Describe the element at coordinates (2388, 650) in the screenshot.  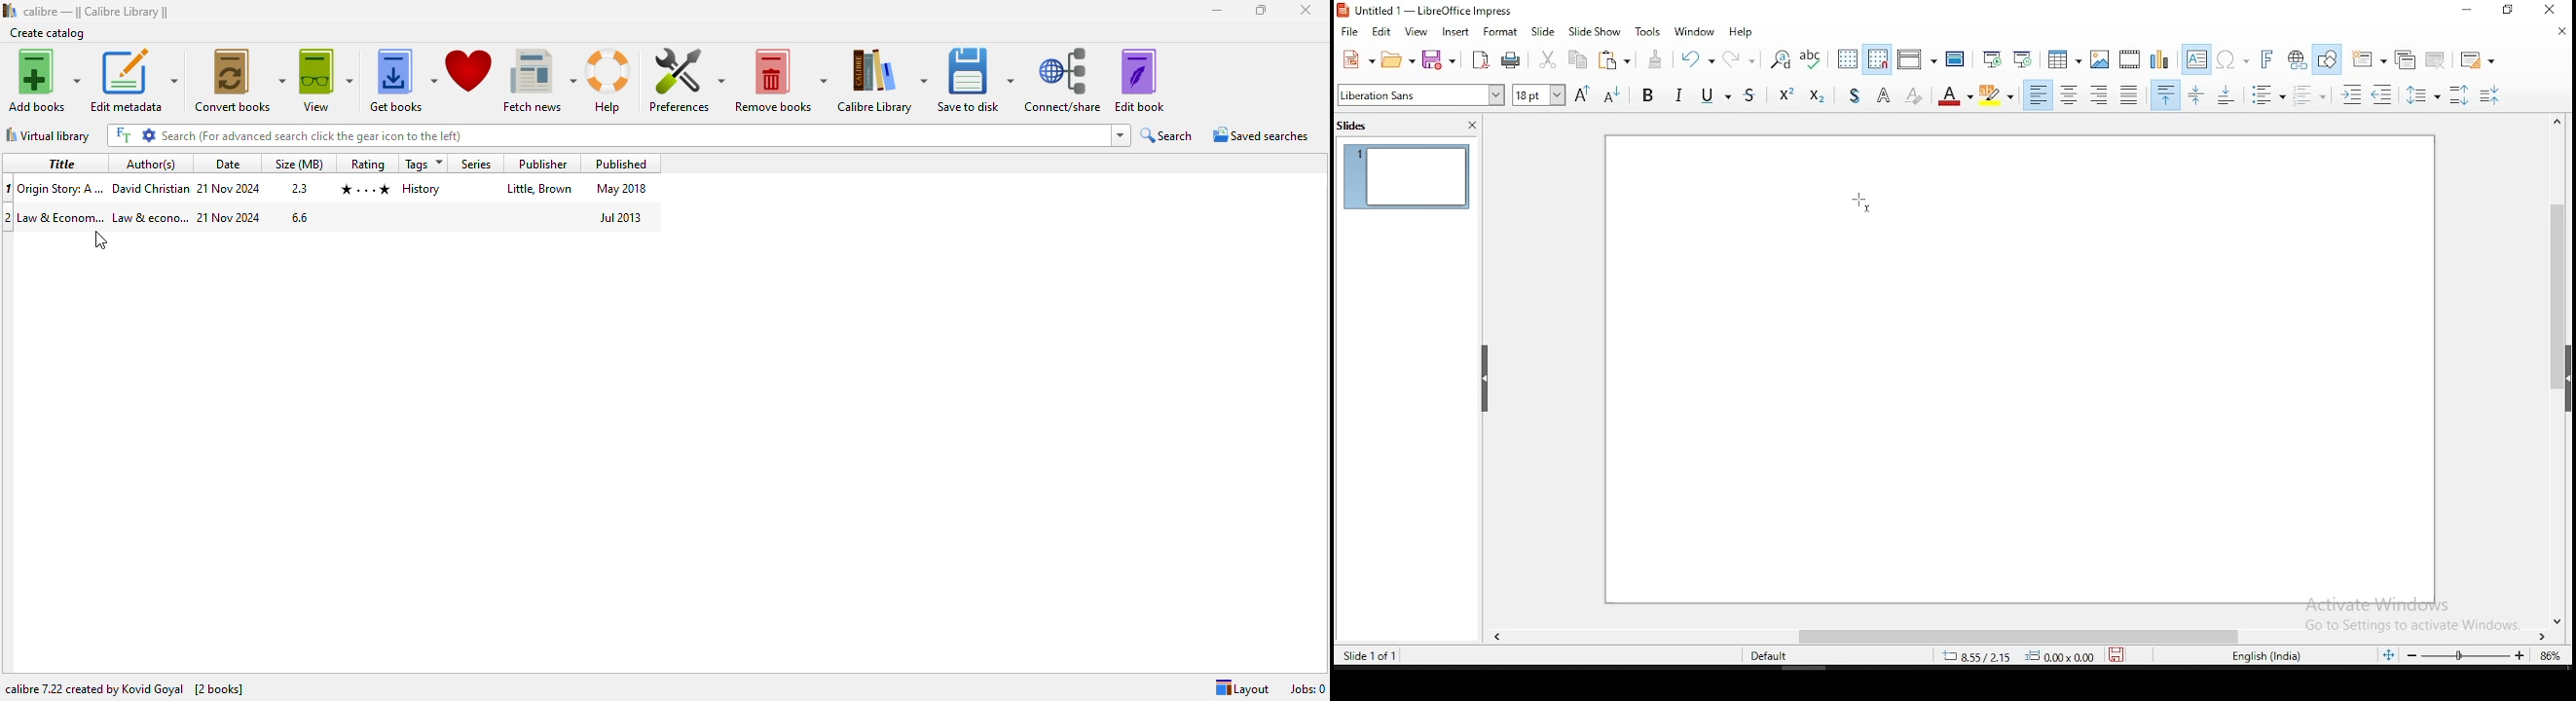
I see `fit slide to current window` at that location.